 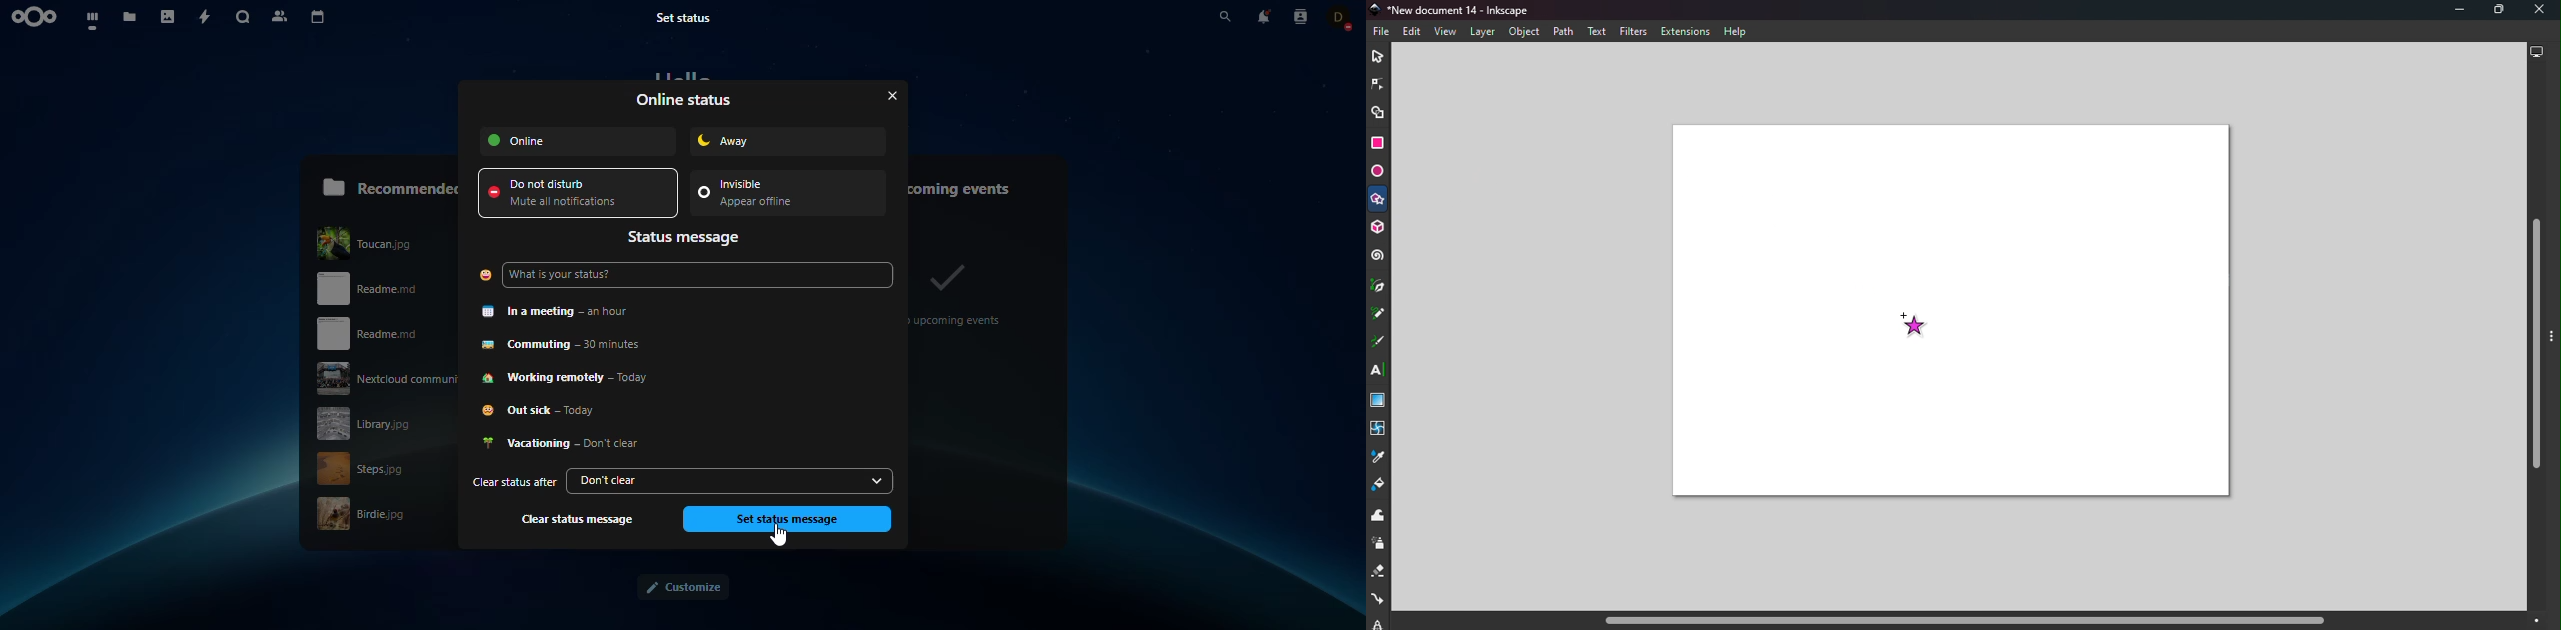 I want to click on strps.jpg, so click(x=374, y=468).